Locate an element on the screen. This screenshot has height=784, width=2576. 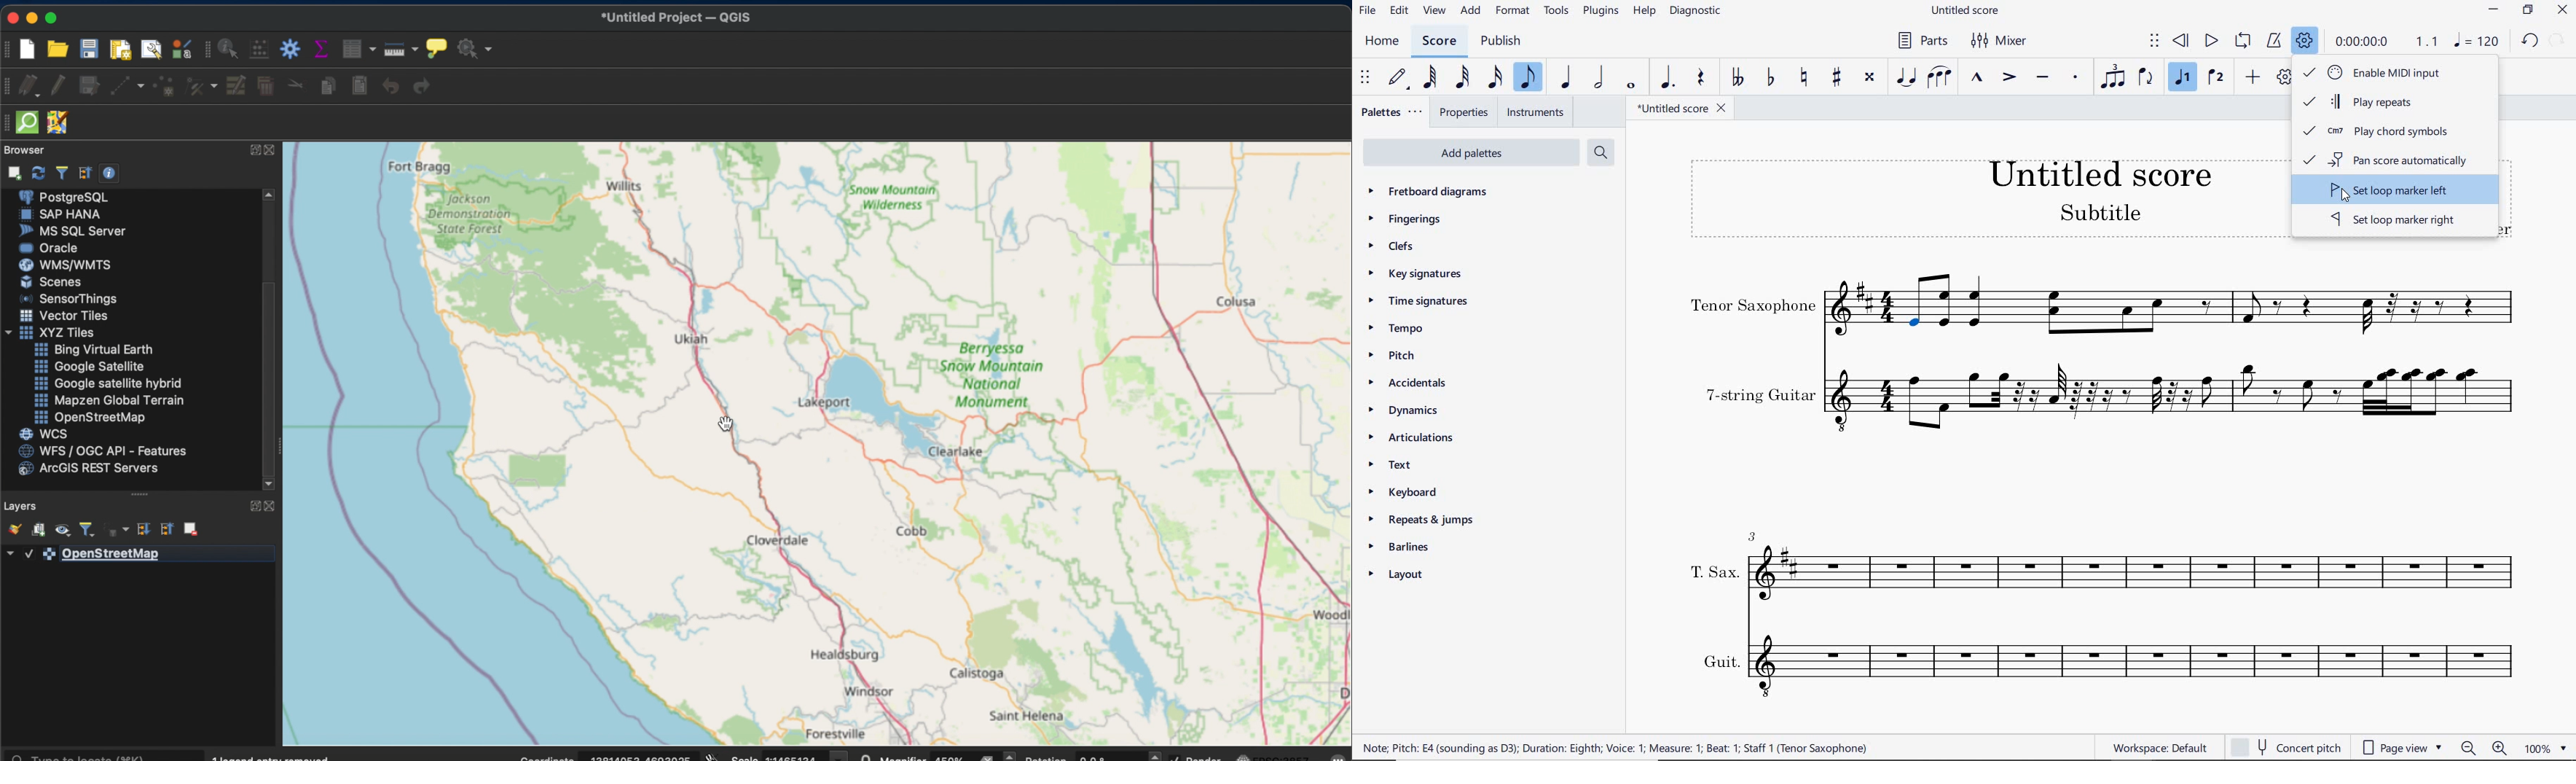
SEARCH PALETTES is located at coordinates (1601, 152).